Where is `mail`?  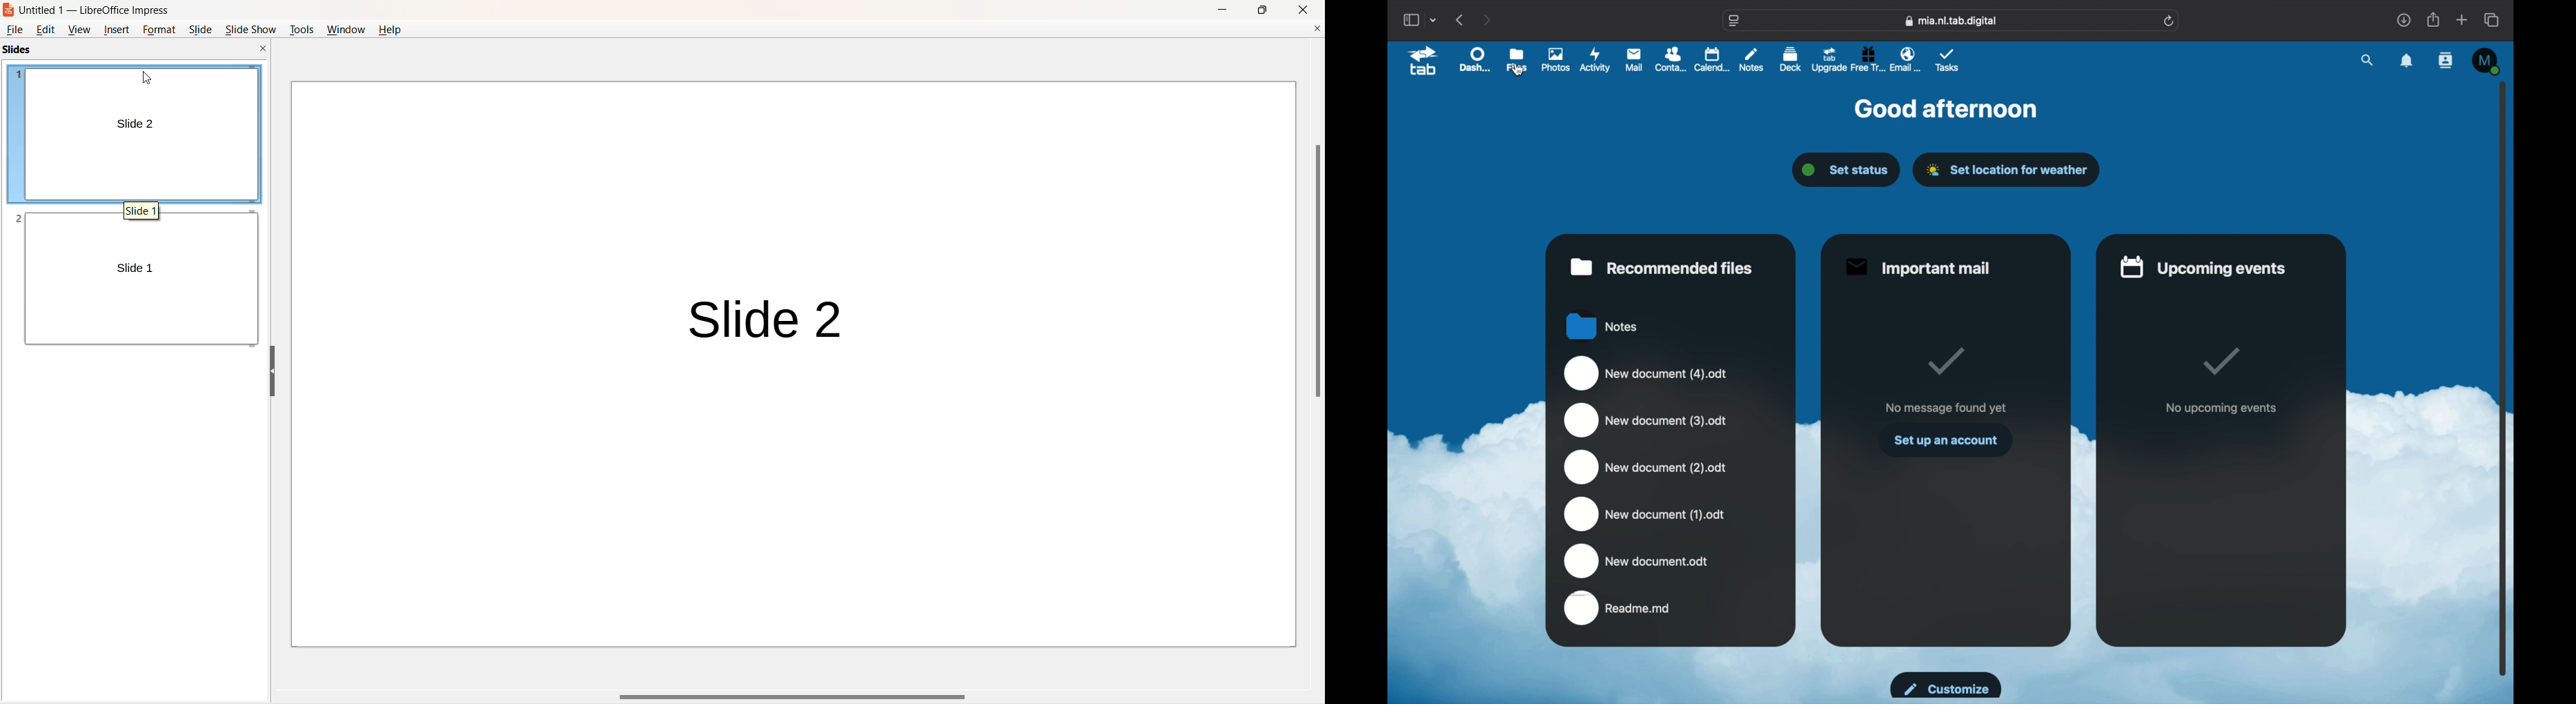
mail is located at coordinates (1634, 60).